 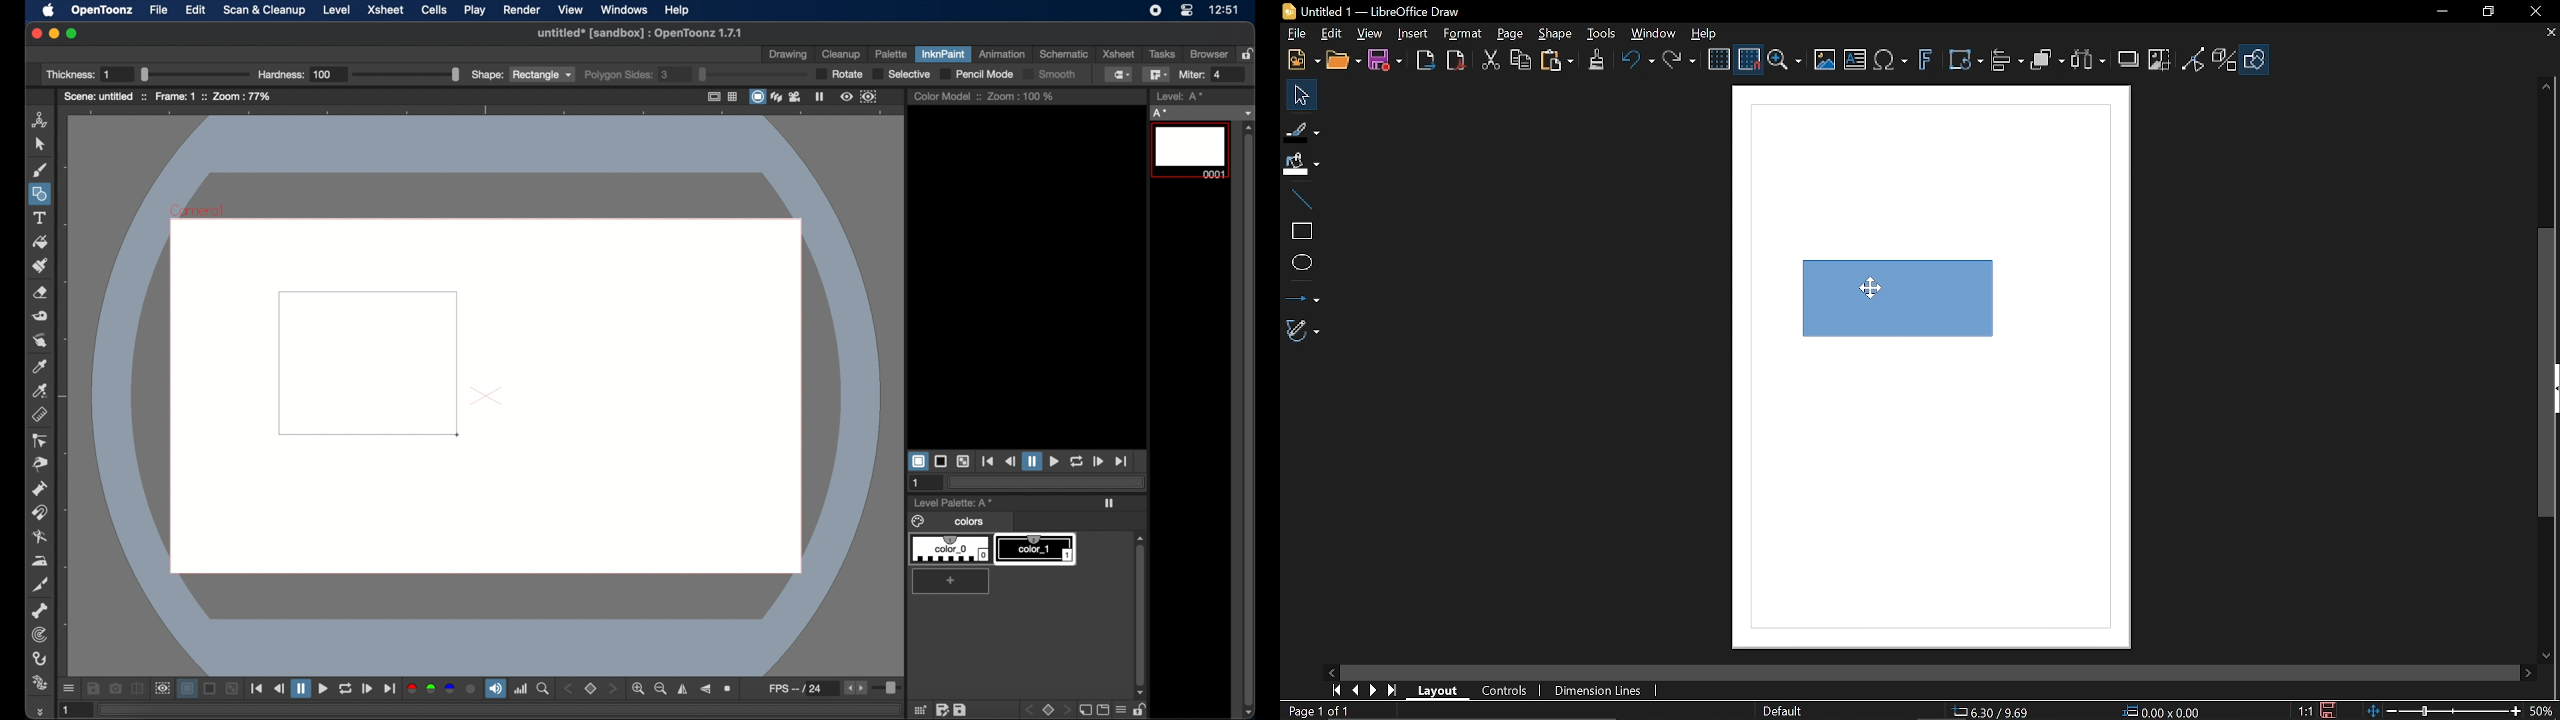 What do you see at coordinates (2545, 709) in the screenshot?
I see `50% (Current Zoom)` at bounding box center [2545, 709].